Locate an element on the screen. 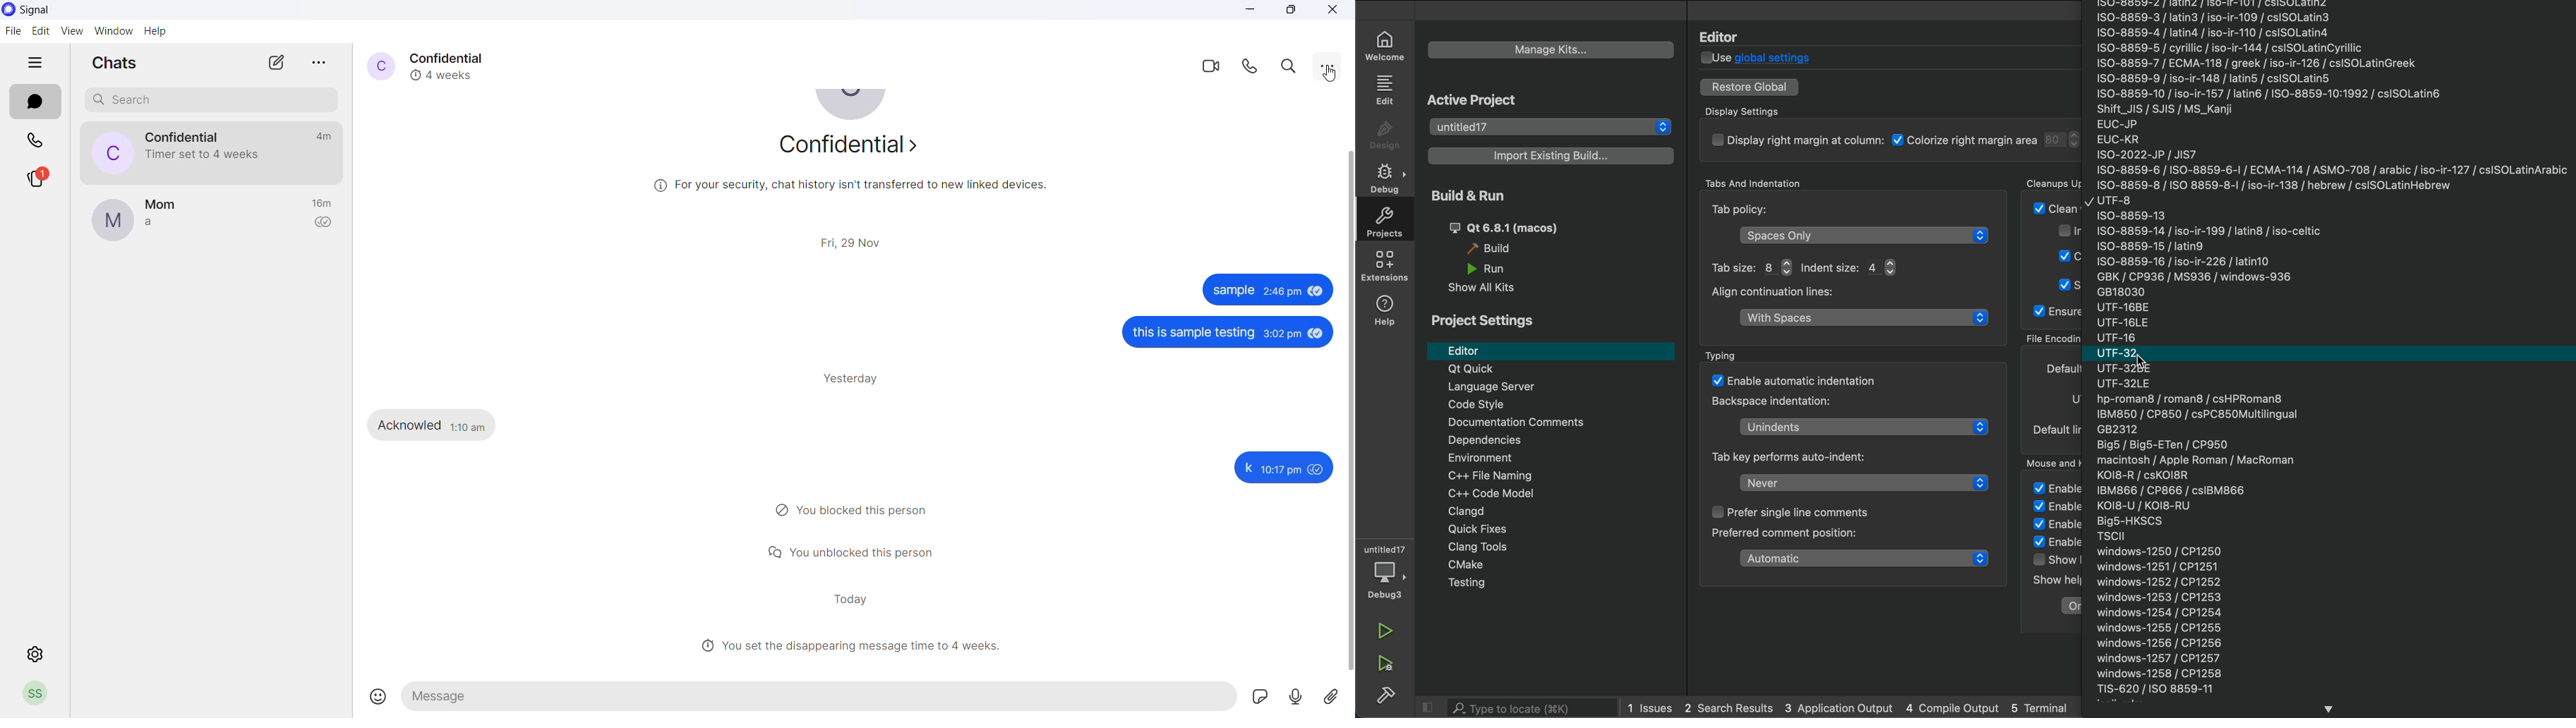  cleanup savings is located at coordinates (2054, 255).